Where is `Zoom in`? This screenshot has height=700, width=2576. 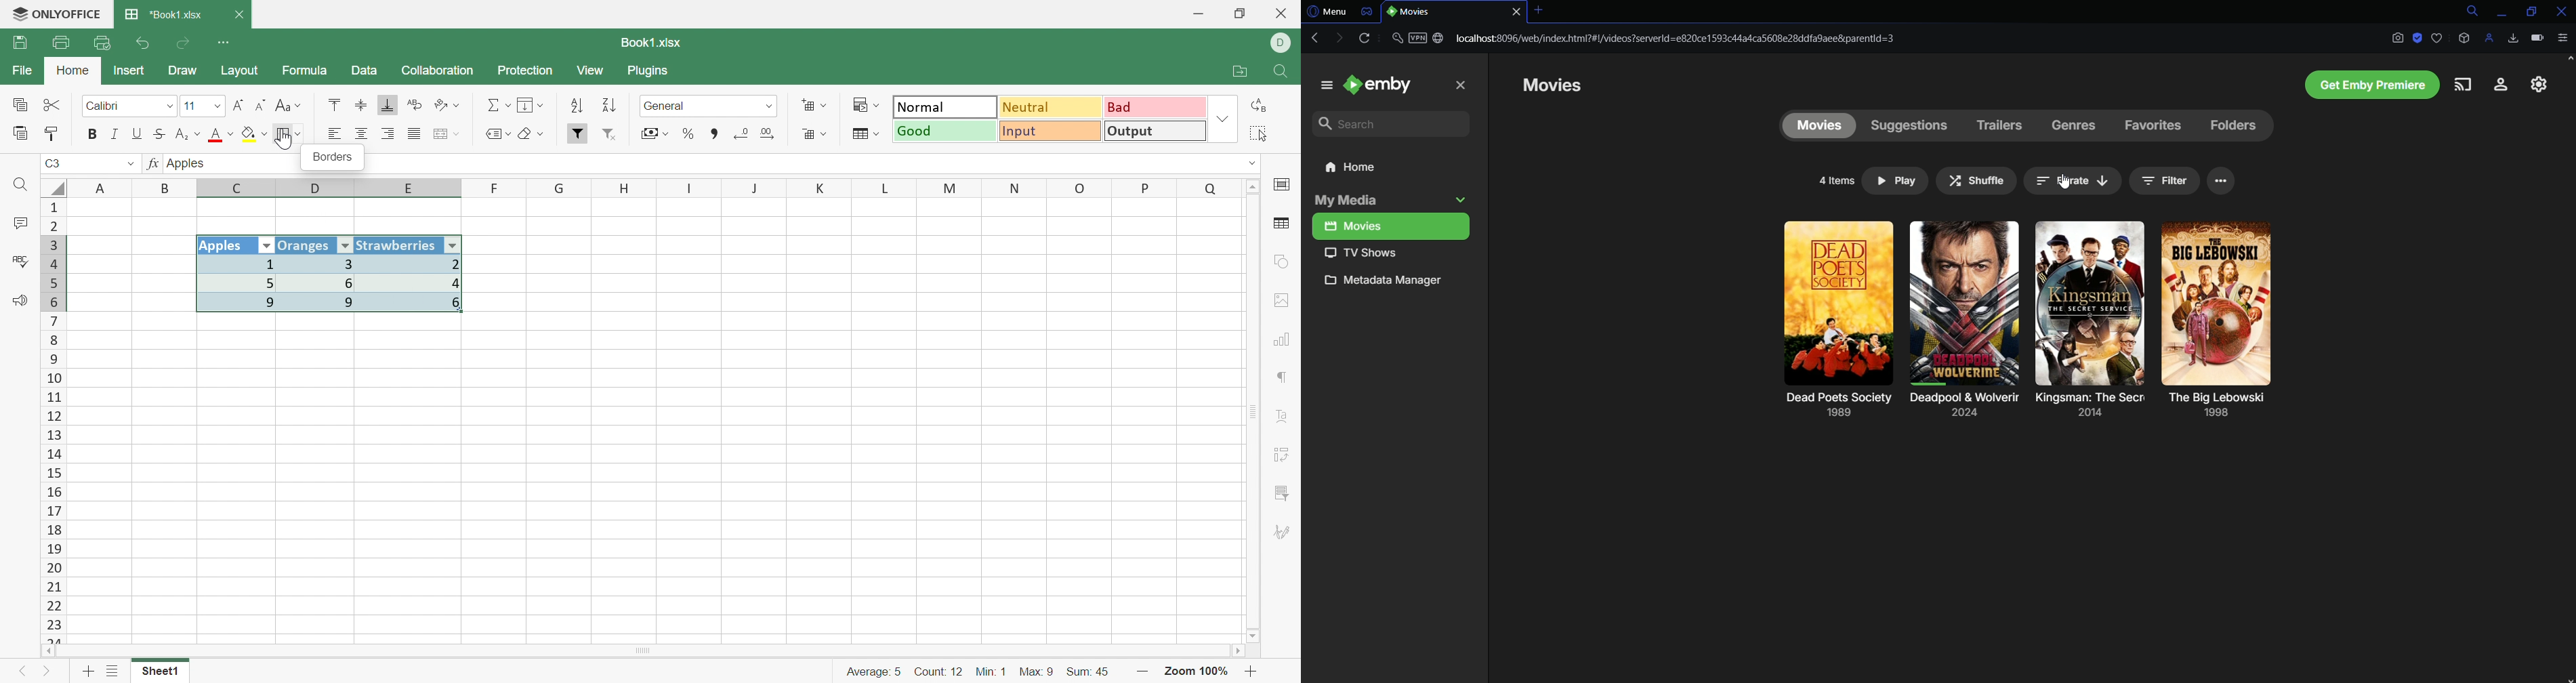
Zoom in is located at coordinates (1254, 671).